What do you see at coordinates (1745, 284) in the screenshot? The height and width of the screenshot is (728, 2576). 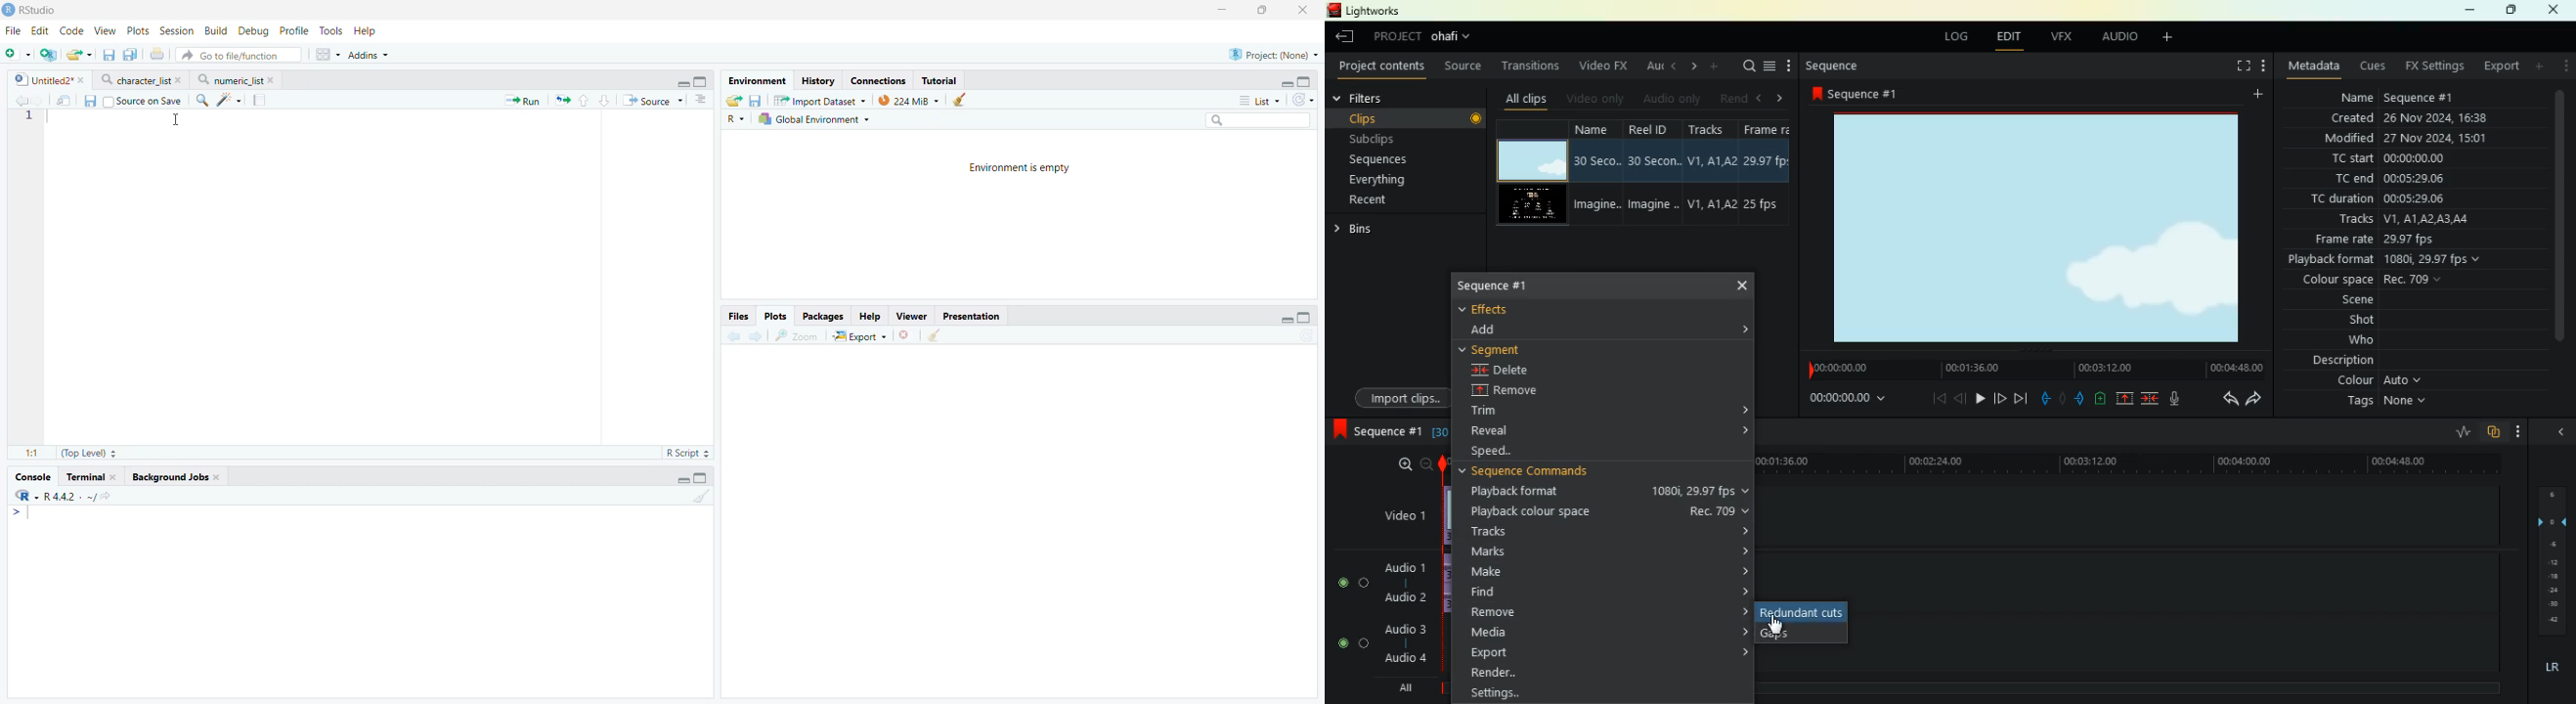 I see `Cross` at bounding box center [1745, 284].